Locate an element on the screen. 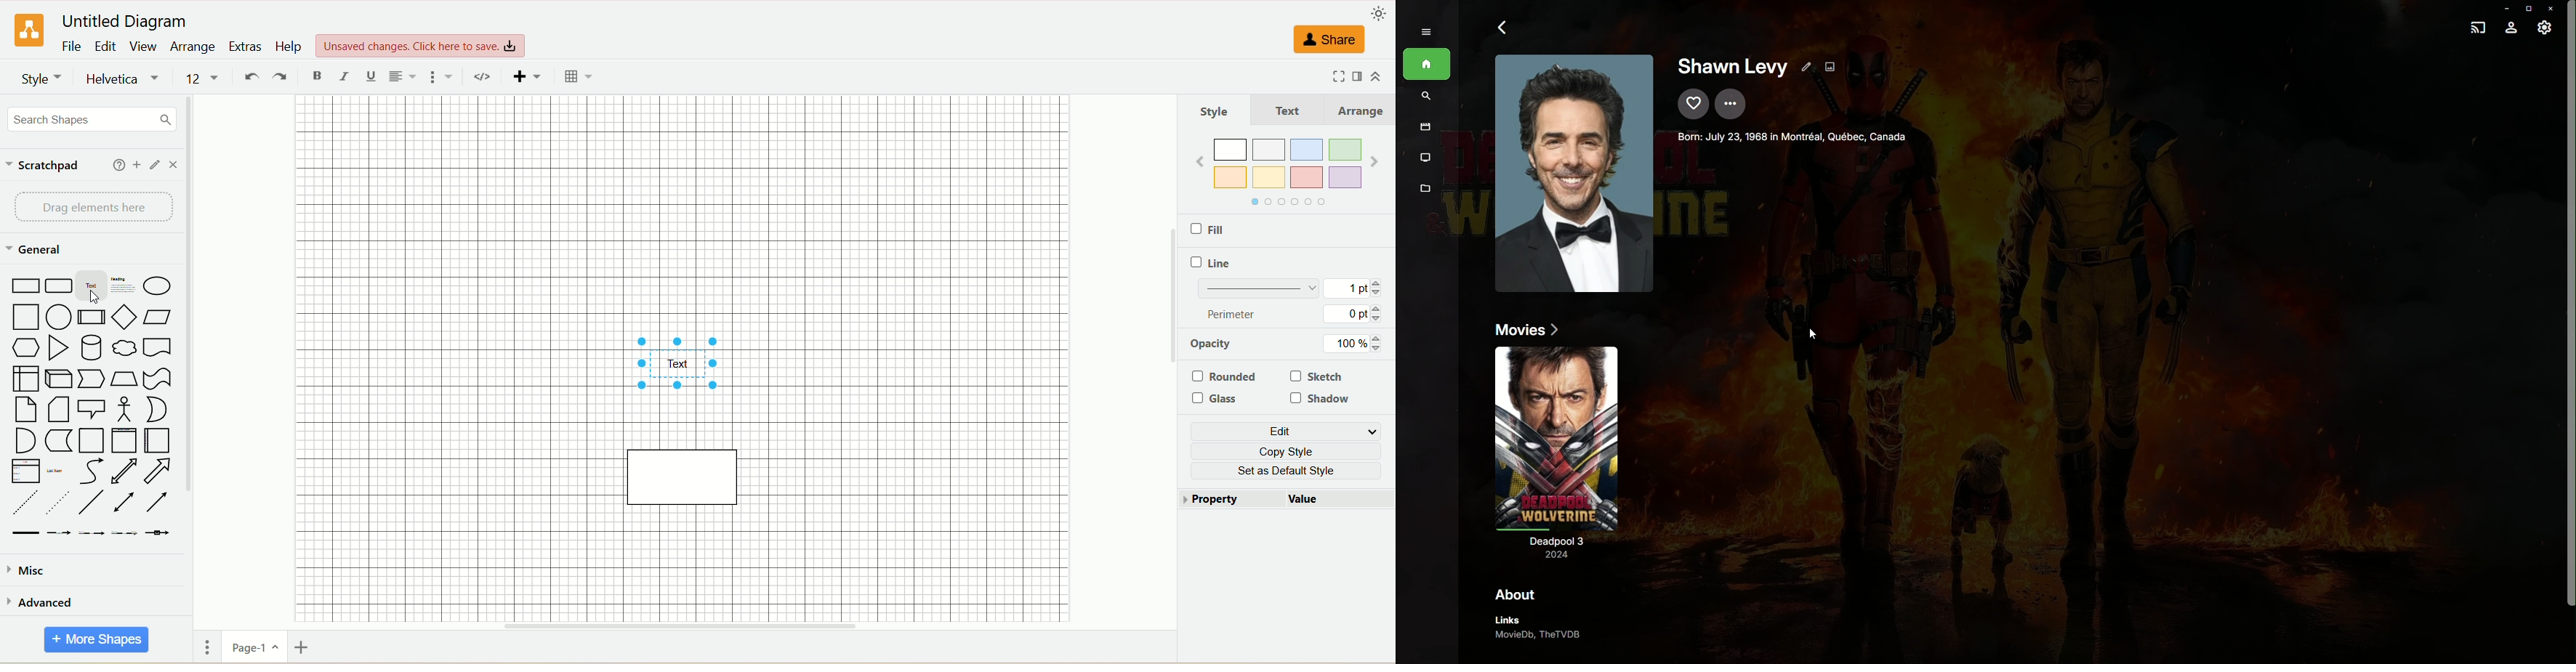  waypoint is located at coordinates (486, 77).